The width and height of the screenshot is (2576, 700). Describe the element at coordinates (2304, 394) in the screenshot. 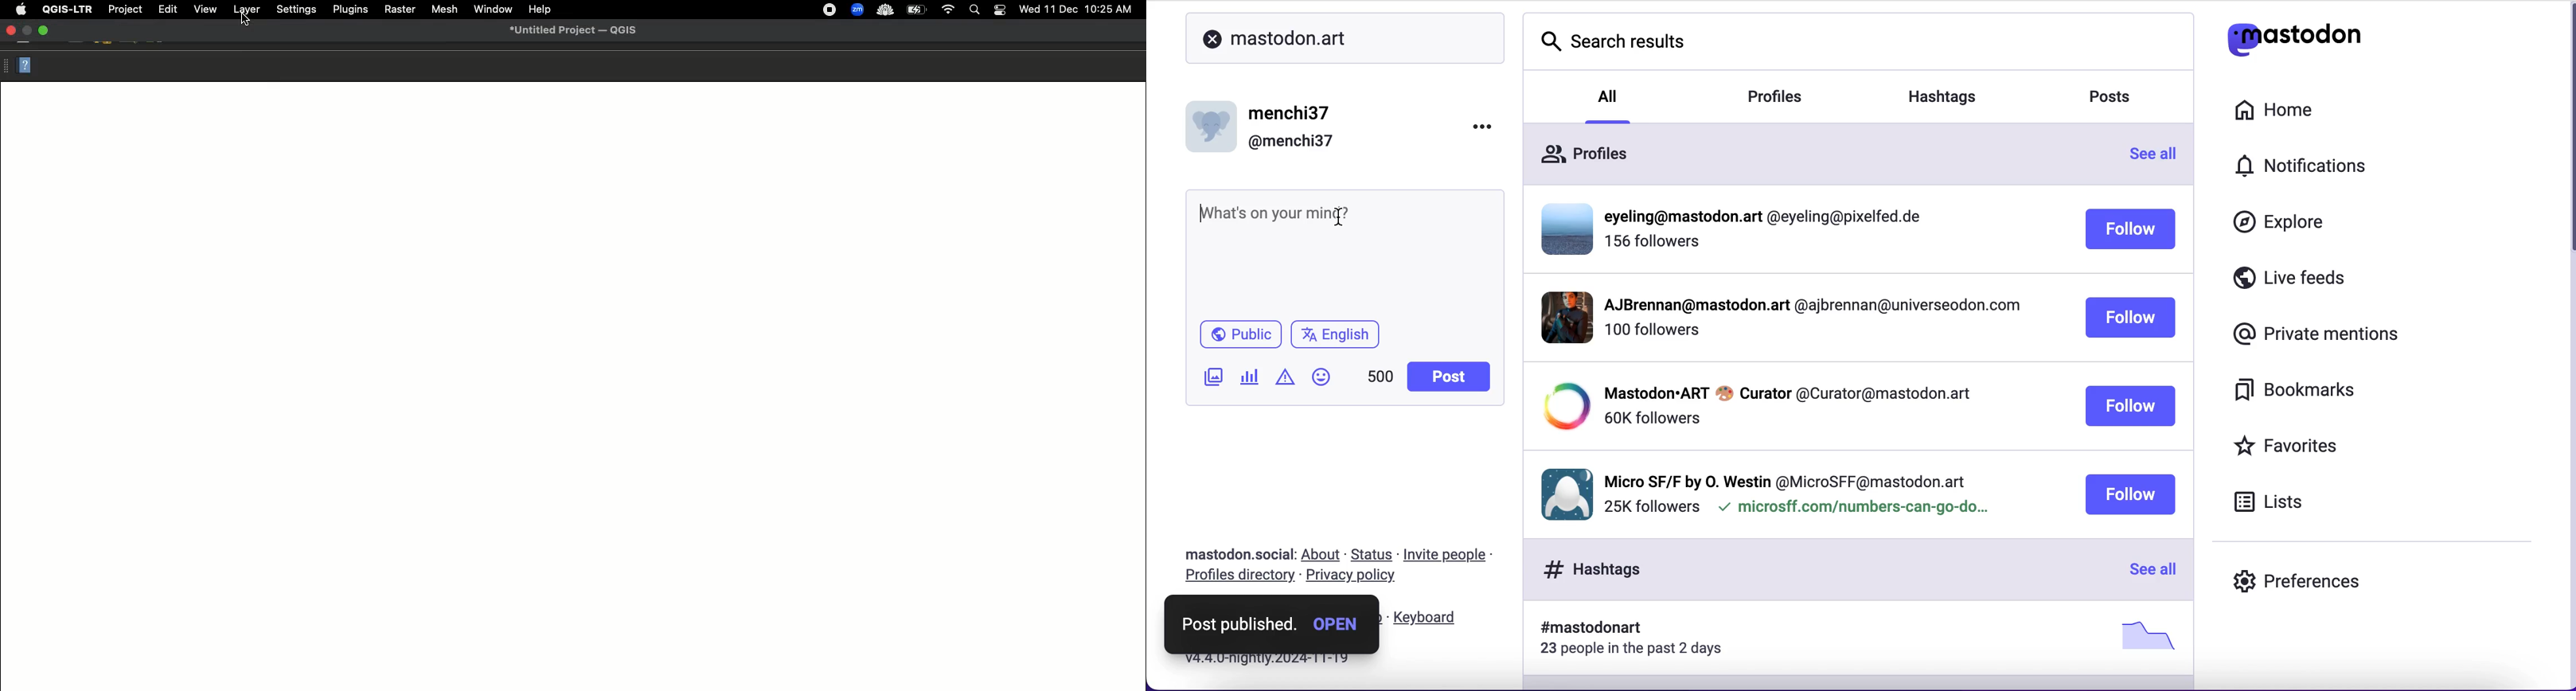

I see `bookmarks` at that location.